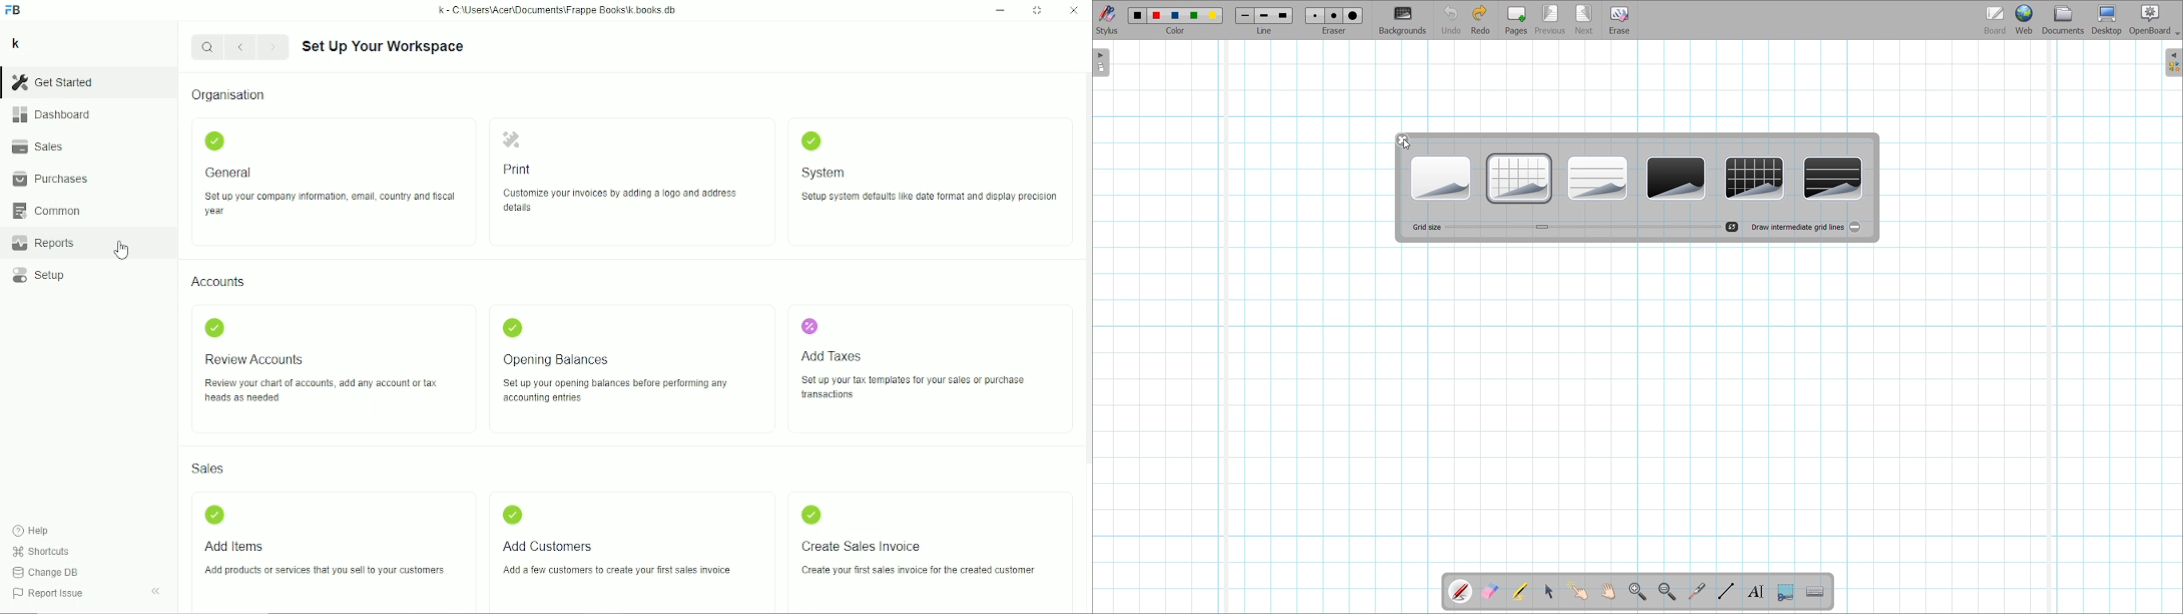 The image size is (2184, 616). What do you see at coordinates (1074, 11) in the screenshot?
I see `Close` at bounding box center [1074, 11].